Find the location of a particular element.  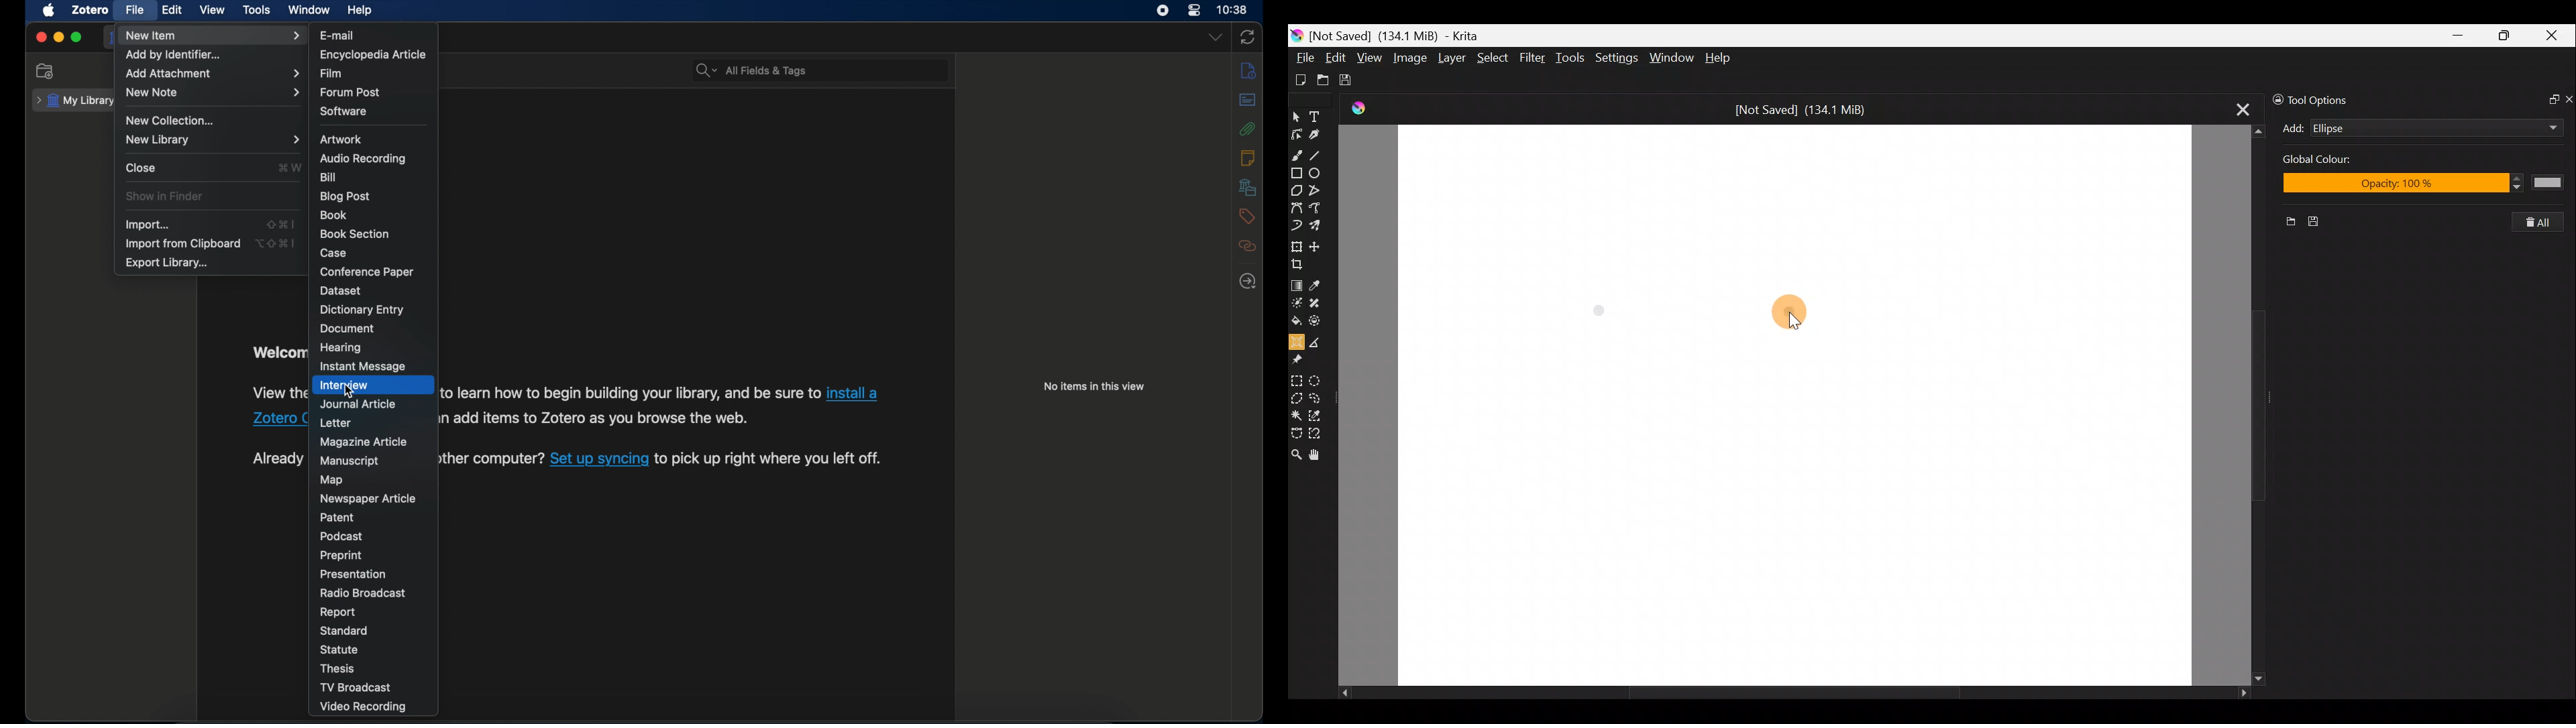

View is located at coordinates (1370, 58).